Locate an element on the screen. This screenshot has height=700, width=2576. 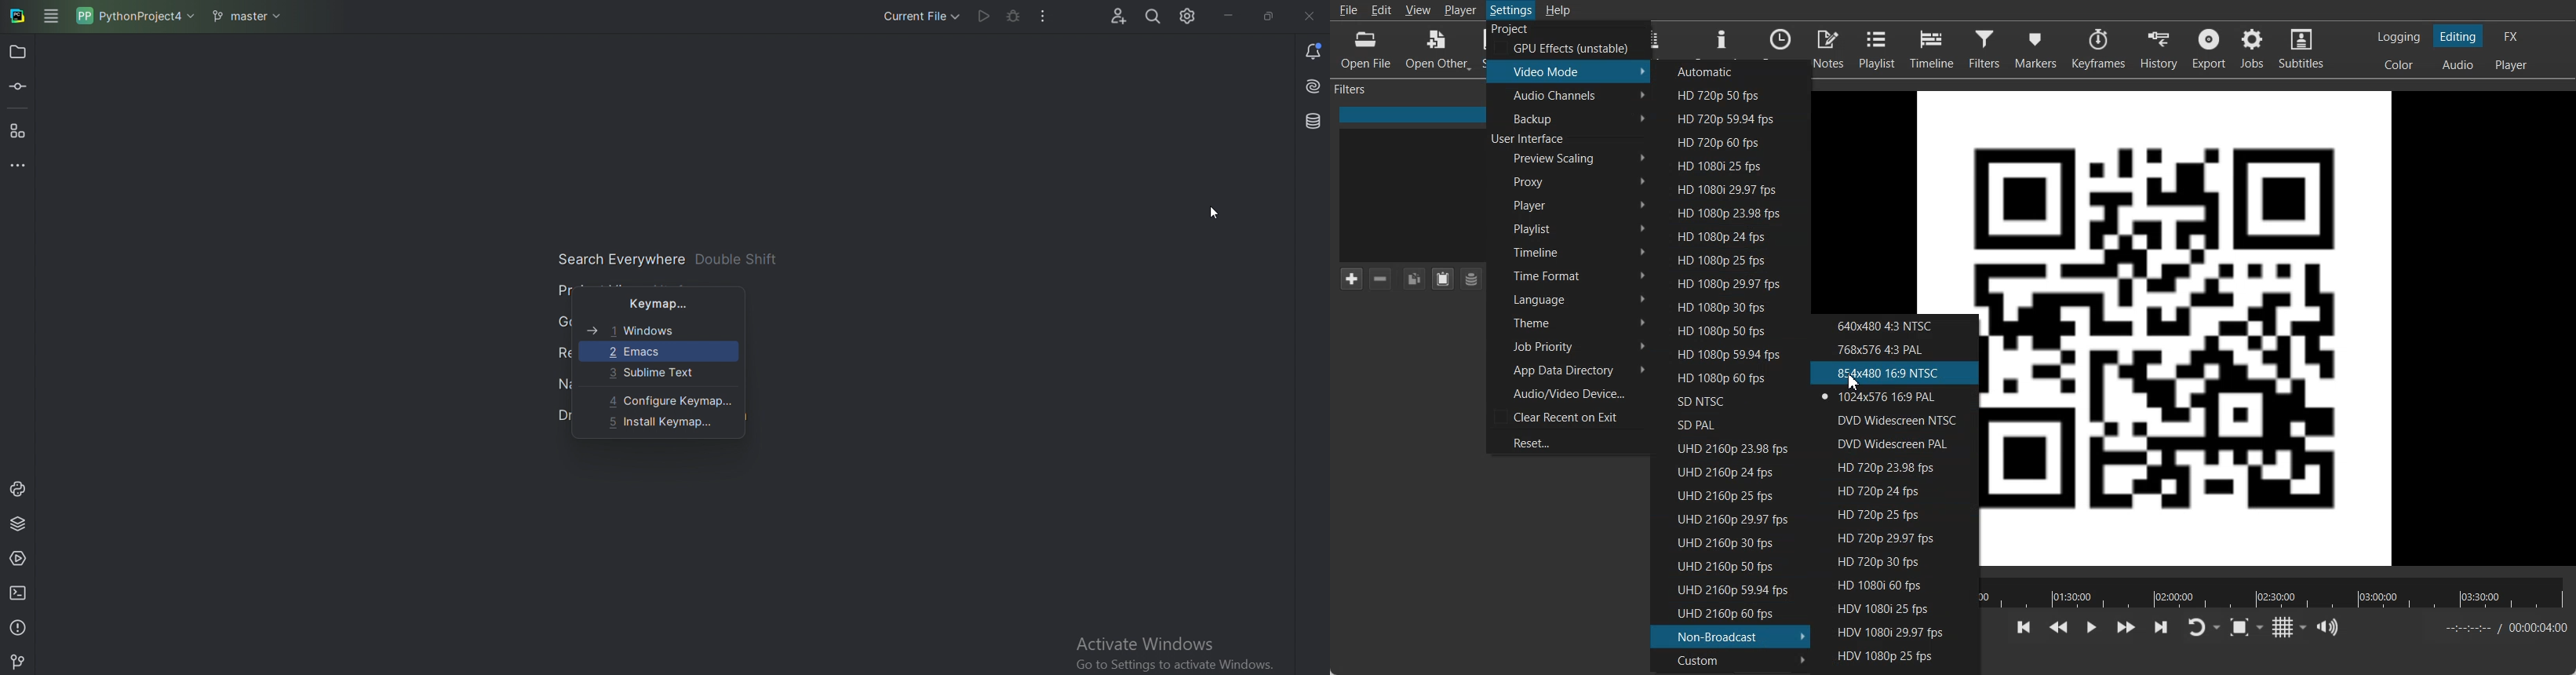
Open File is located at coordinates (1368, 49).